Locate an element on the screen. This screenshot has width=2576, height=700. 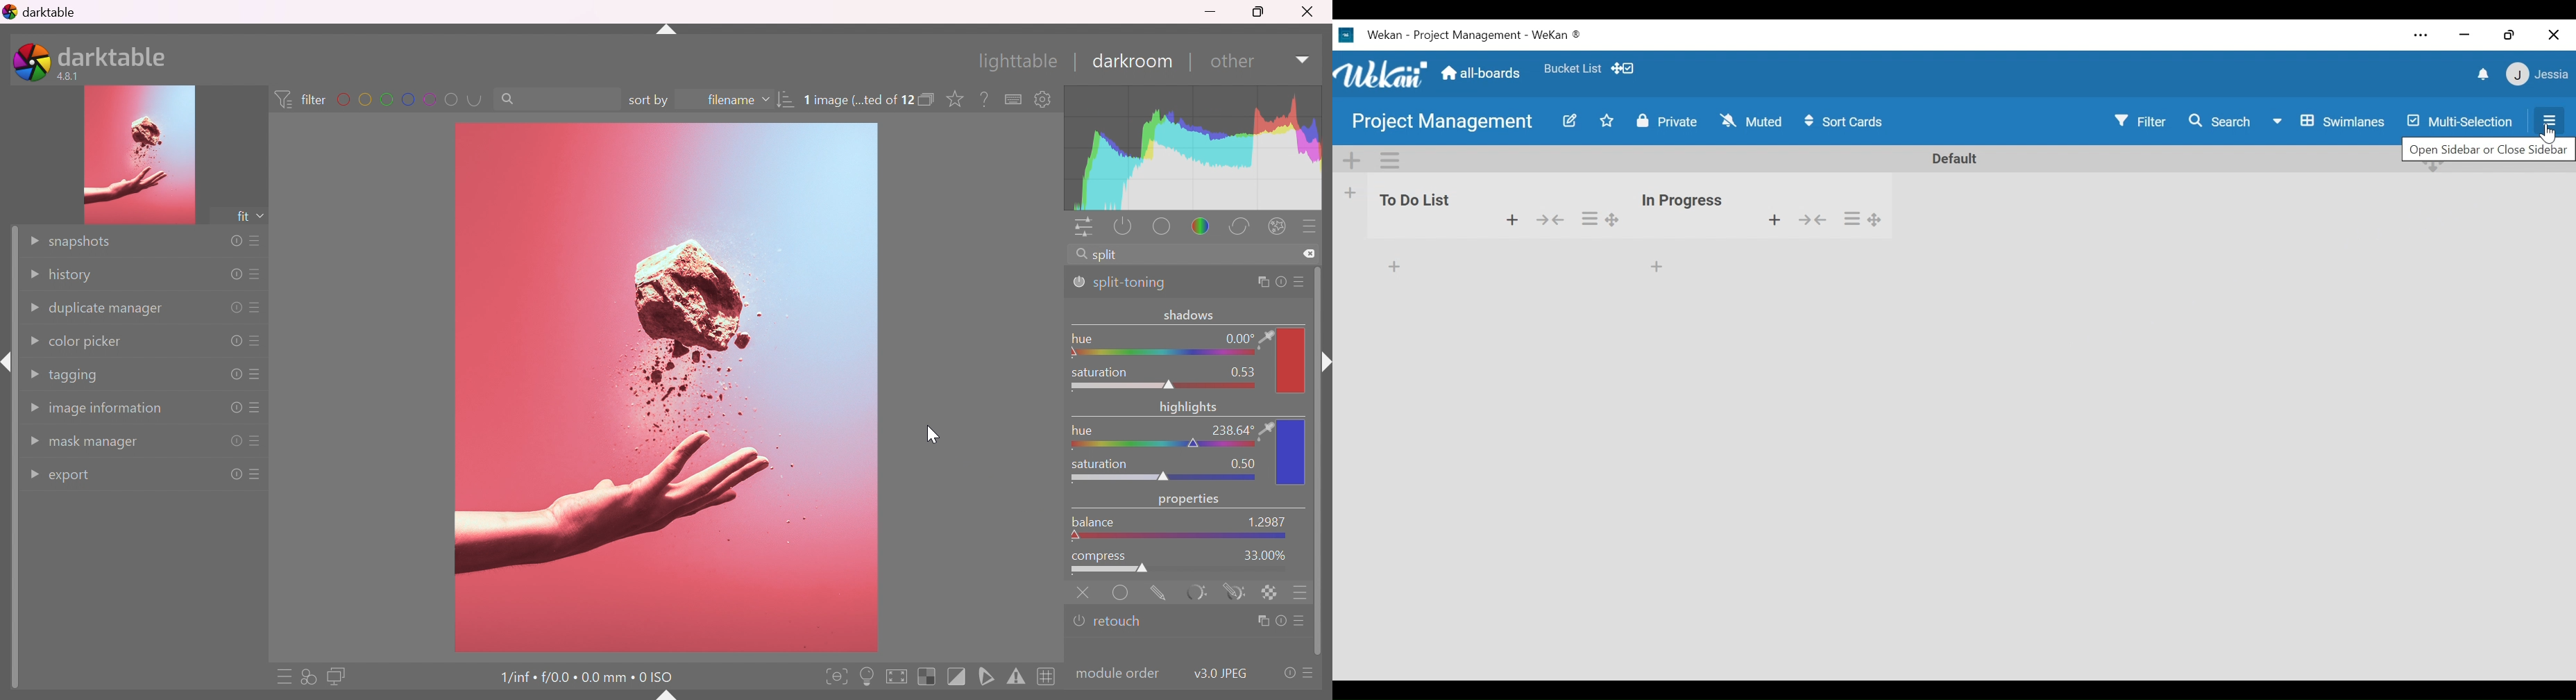
Drop Down is located at coordinates (31, 441).